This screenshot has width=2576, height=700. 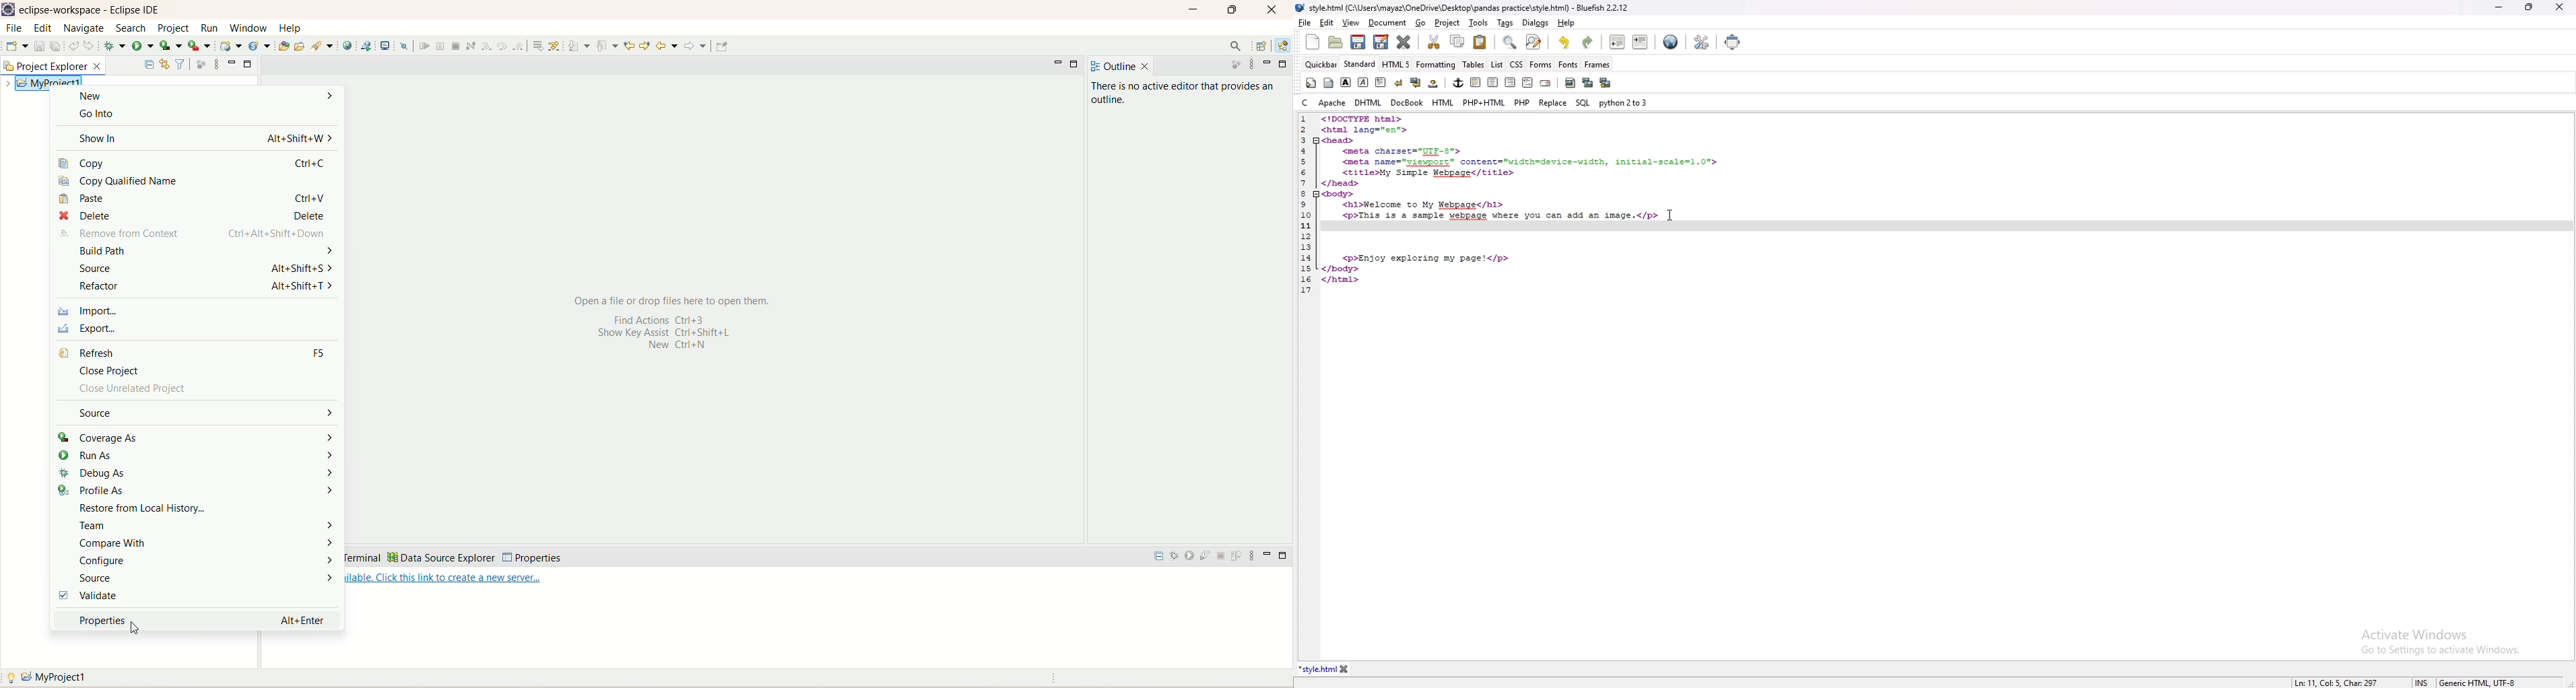 What do you see at coordinates (557, 45) in the screenshot?
I see `use step filters` at bounding box center [557, 45].